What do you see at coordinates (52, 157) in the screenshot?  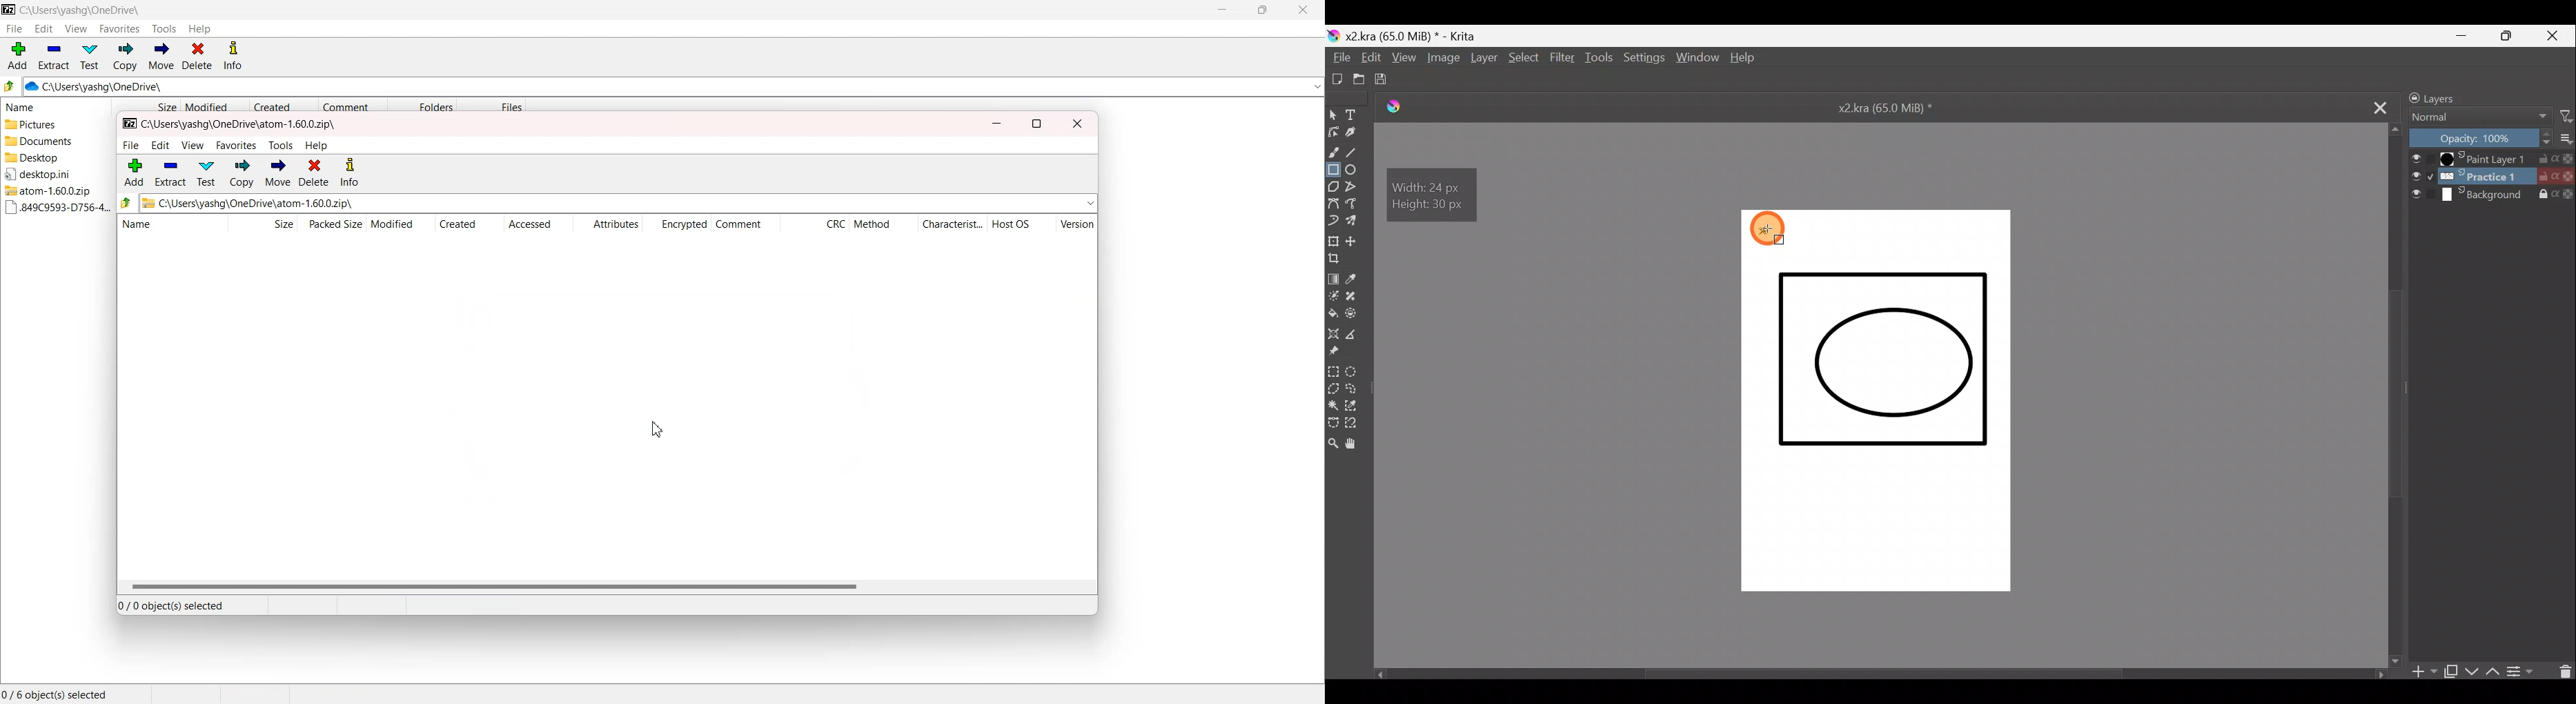 I see `Desktop File` at bounding box center [52, 157].